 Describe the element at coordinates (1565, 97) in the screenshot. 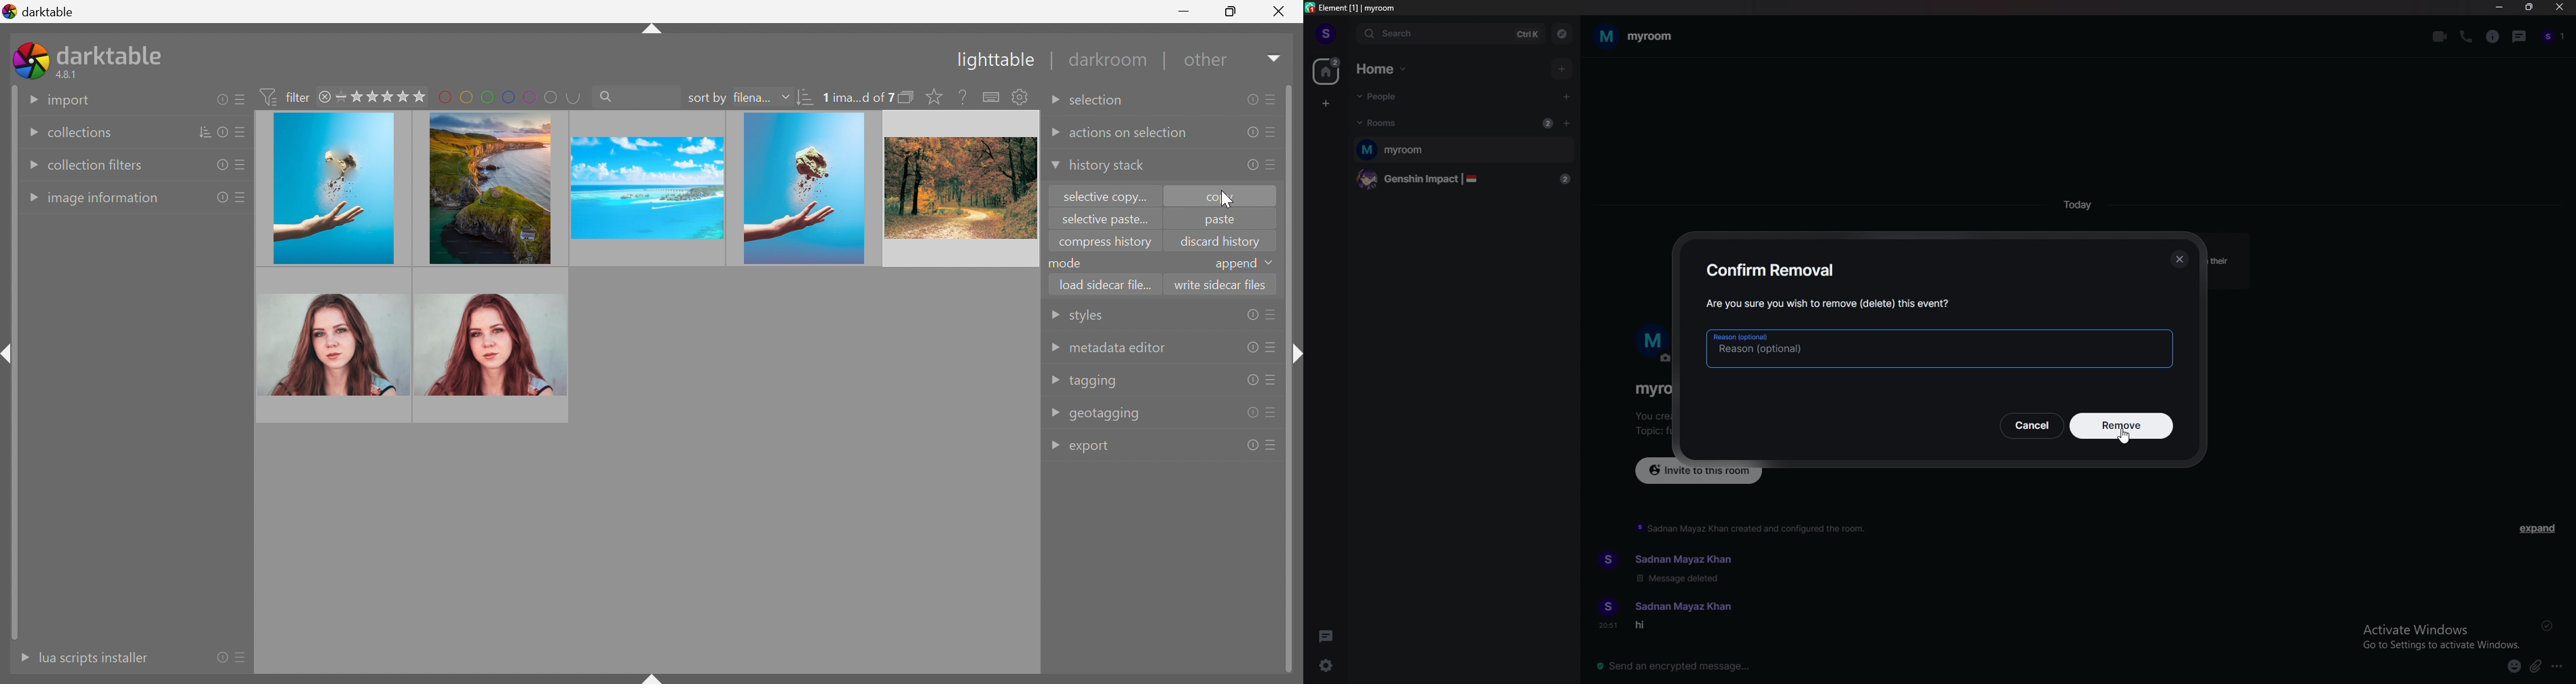

I see `start chat` at that location.